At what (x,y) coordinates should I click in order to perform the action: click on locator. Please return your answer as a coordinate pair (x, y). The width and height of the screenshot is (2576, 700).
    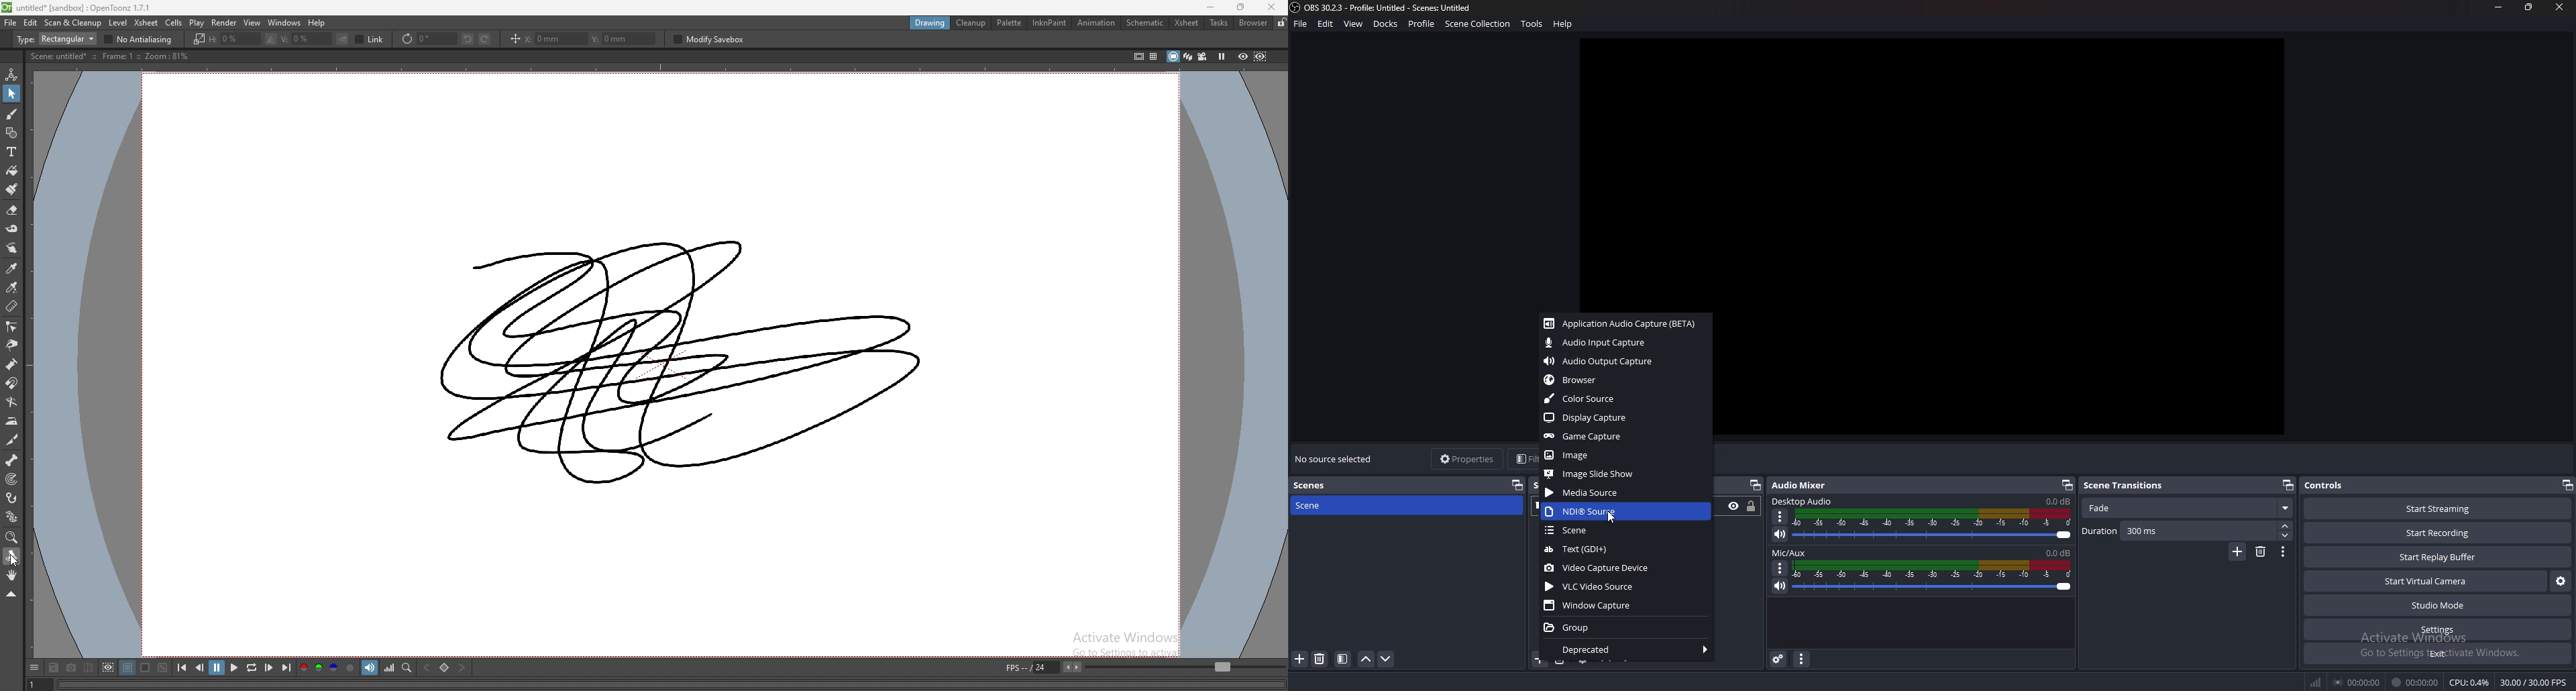
    Looking at the image, I should click on (407, 668).